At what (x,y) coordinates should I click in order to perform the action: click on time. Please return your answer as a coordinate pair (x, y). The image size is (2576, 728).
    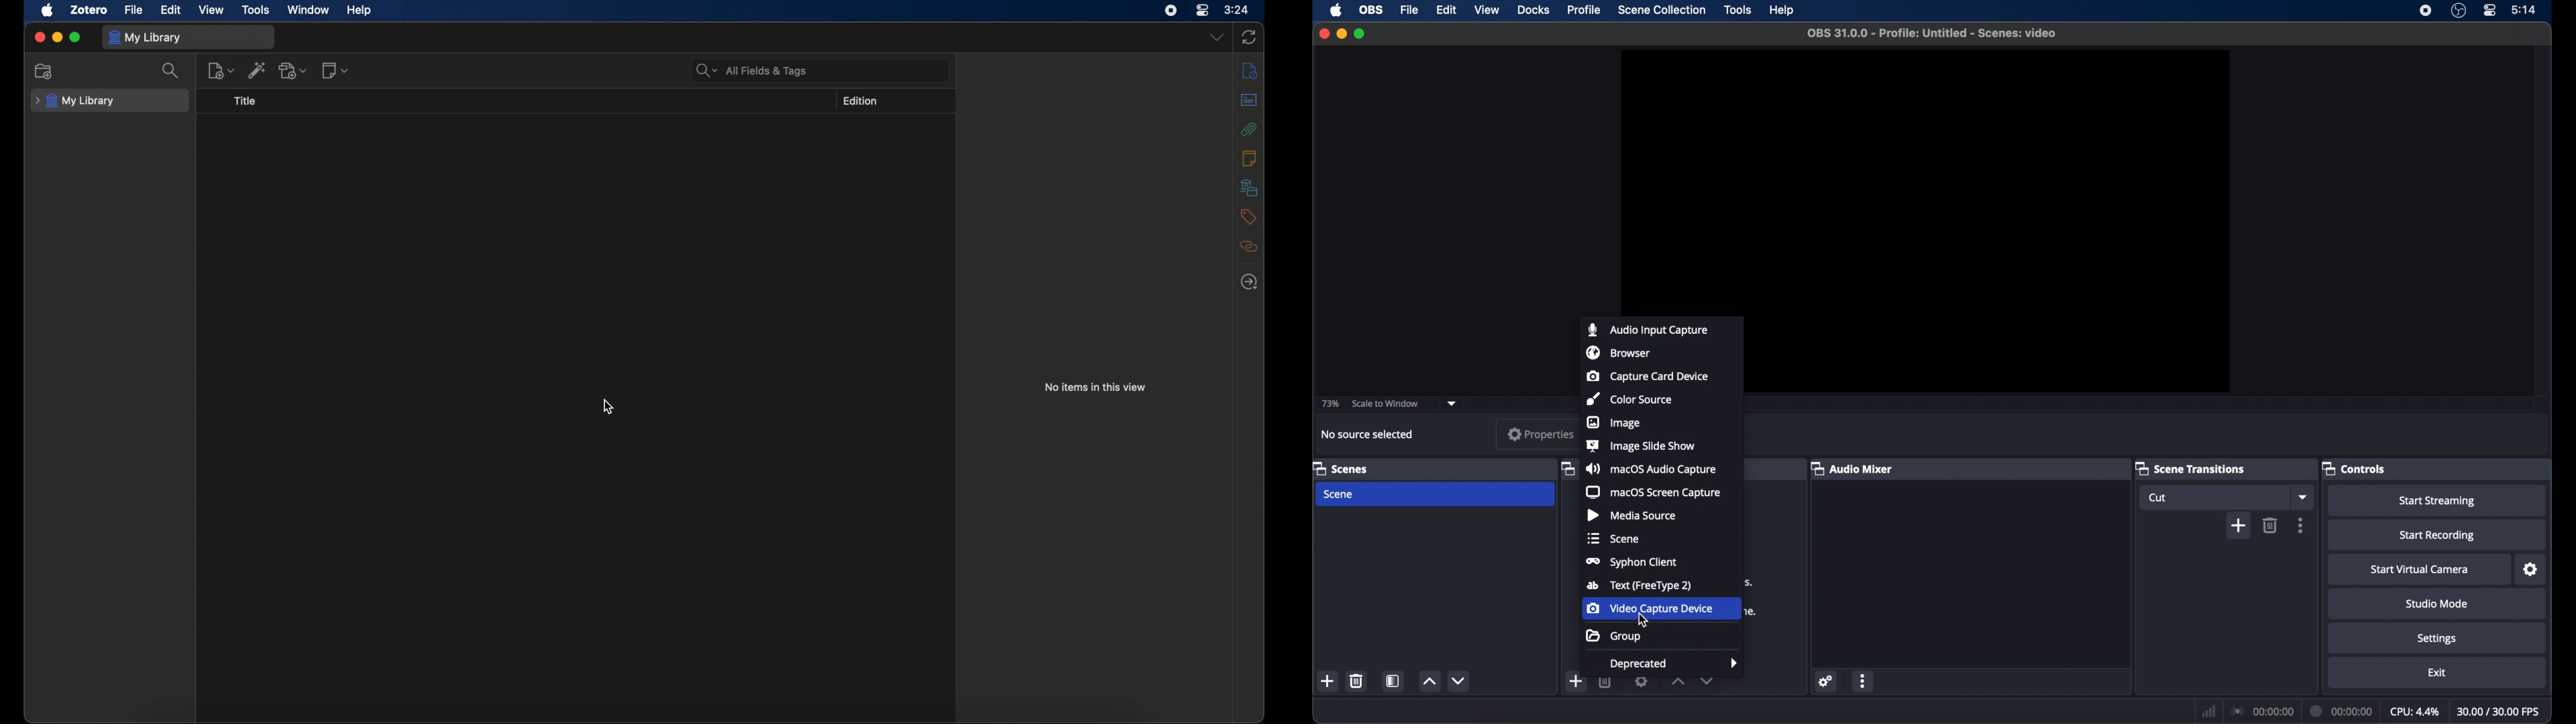
    Looking at the image, I should click on (2524, 9).